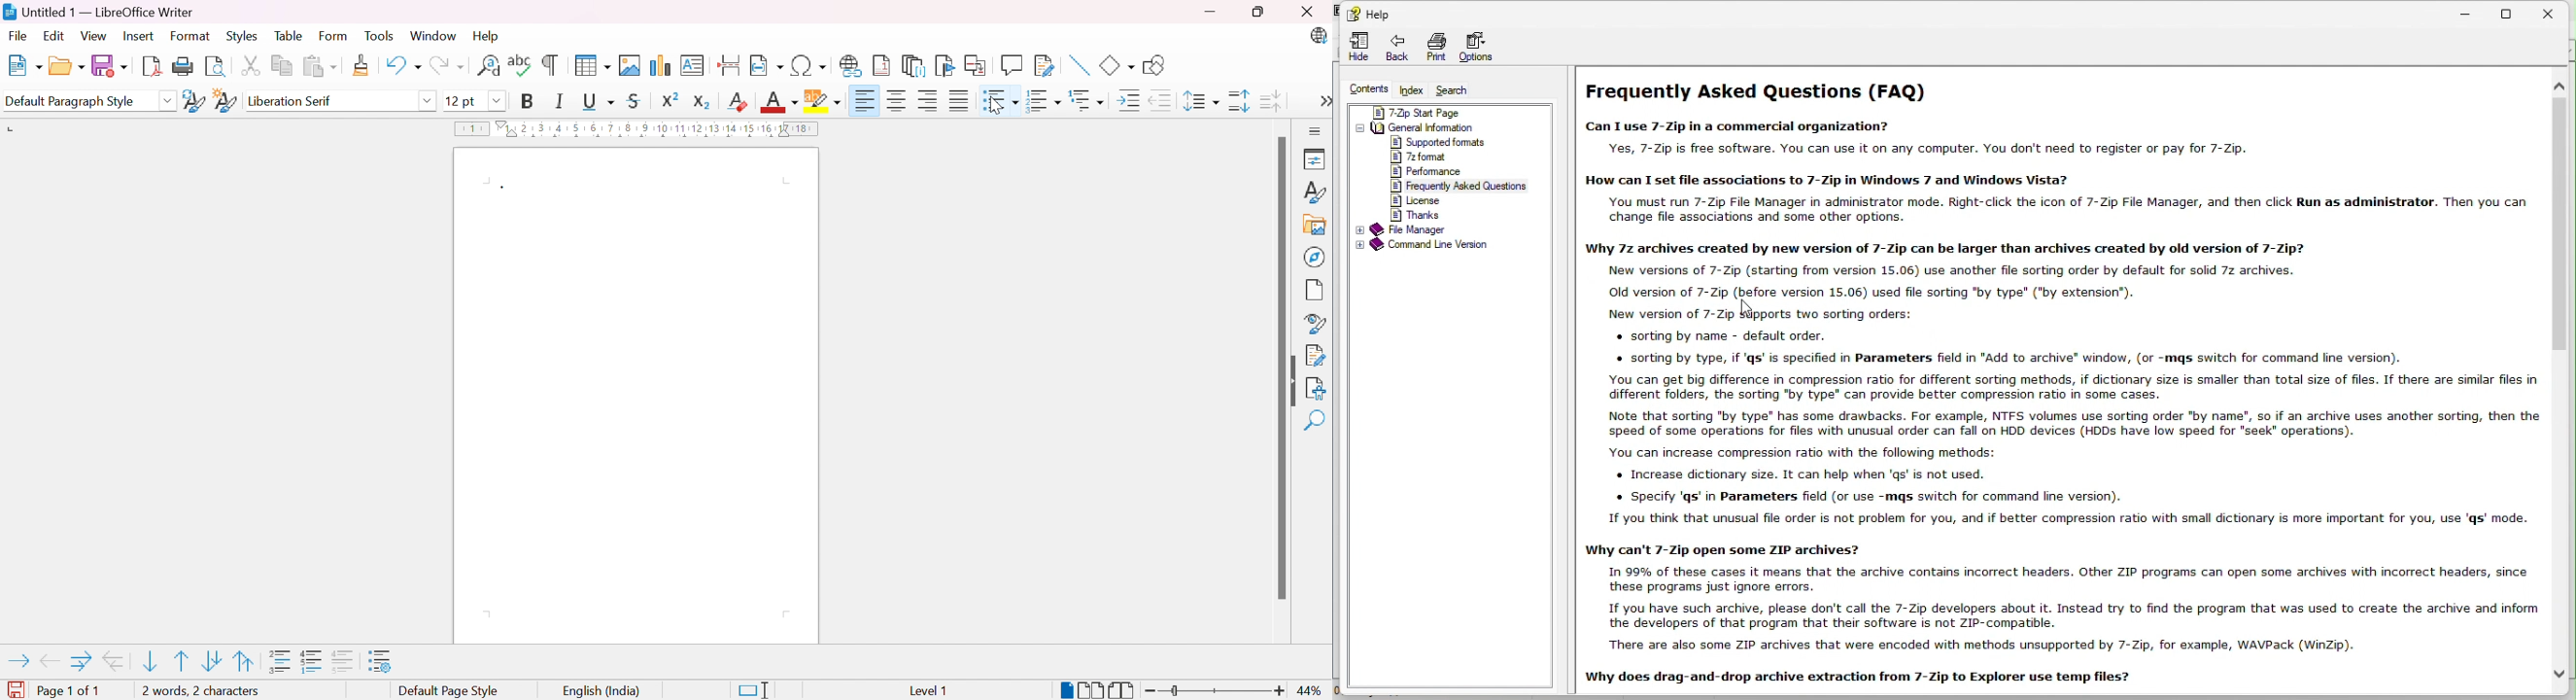  I want to click on Scroll bar, so click(1277, 367).